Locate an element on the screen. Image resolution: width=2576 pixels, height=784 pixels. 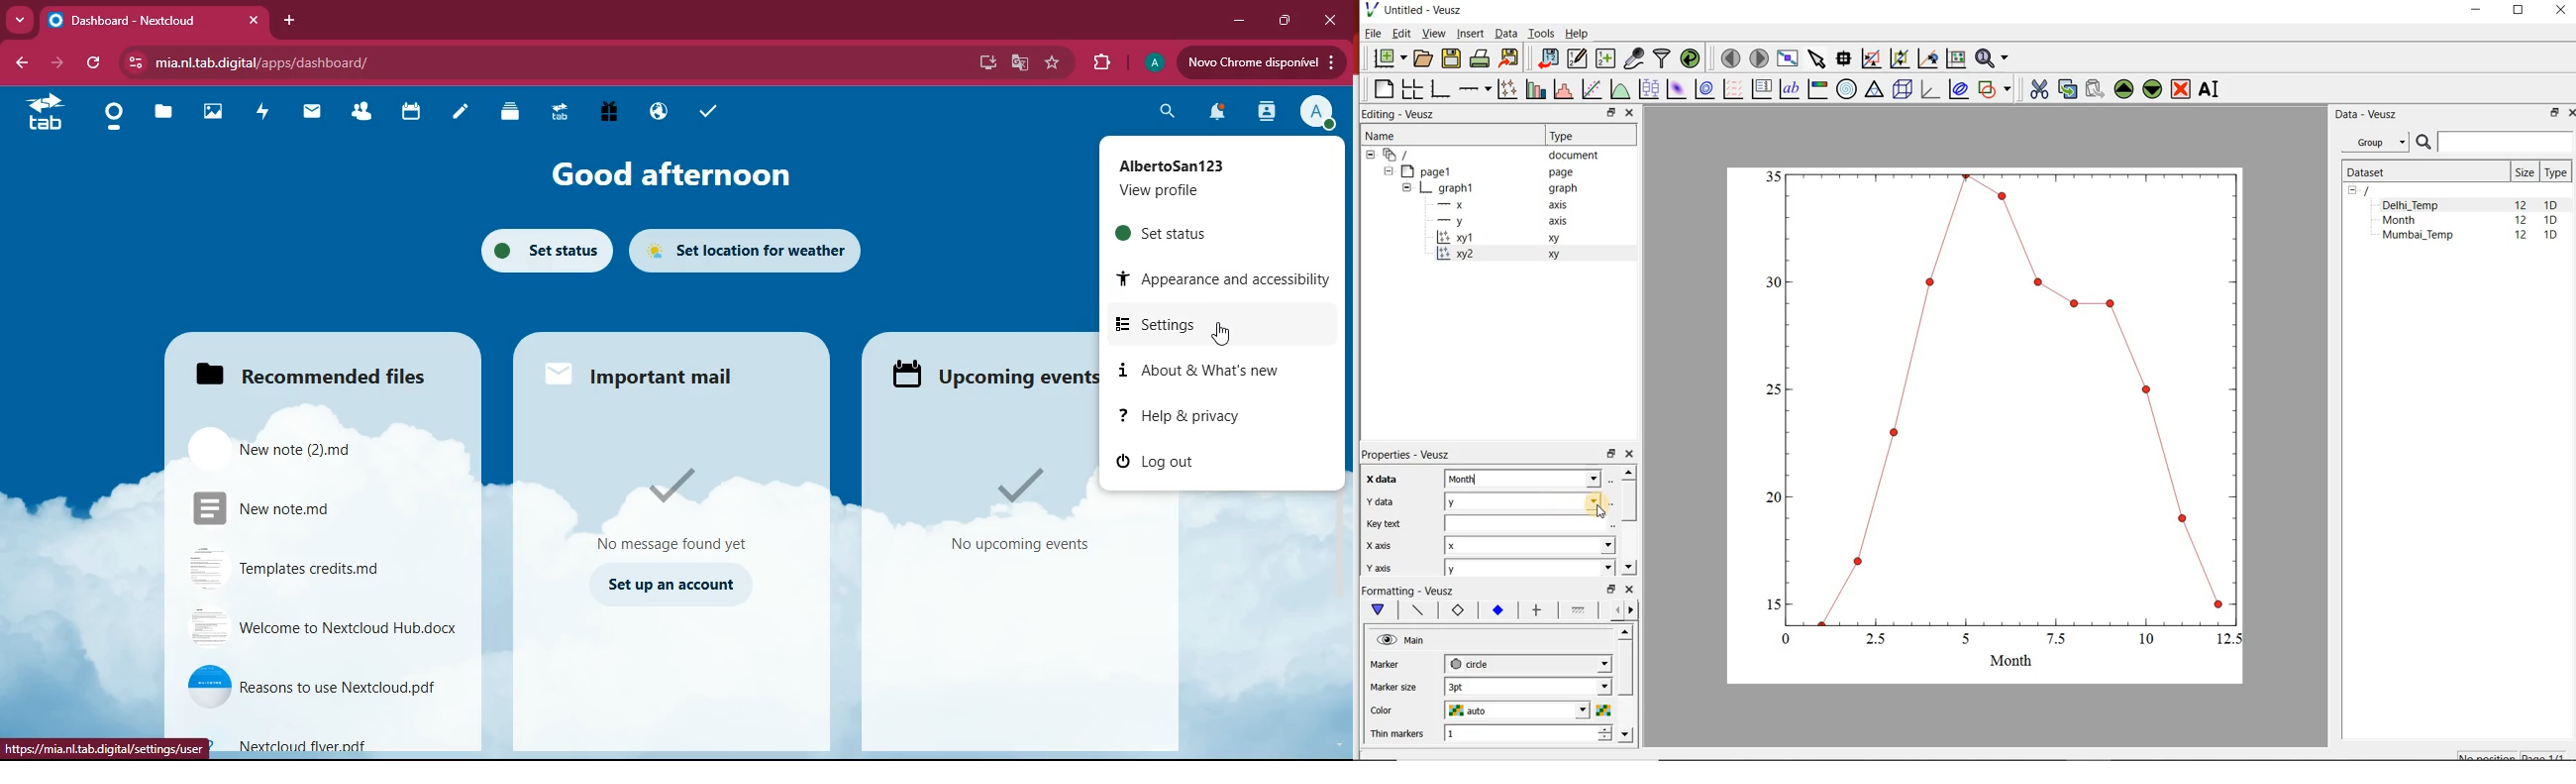
Axis line is located at coordinates (1416, 610).